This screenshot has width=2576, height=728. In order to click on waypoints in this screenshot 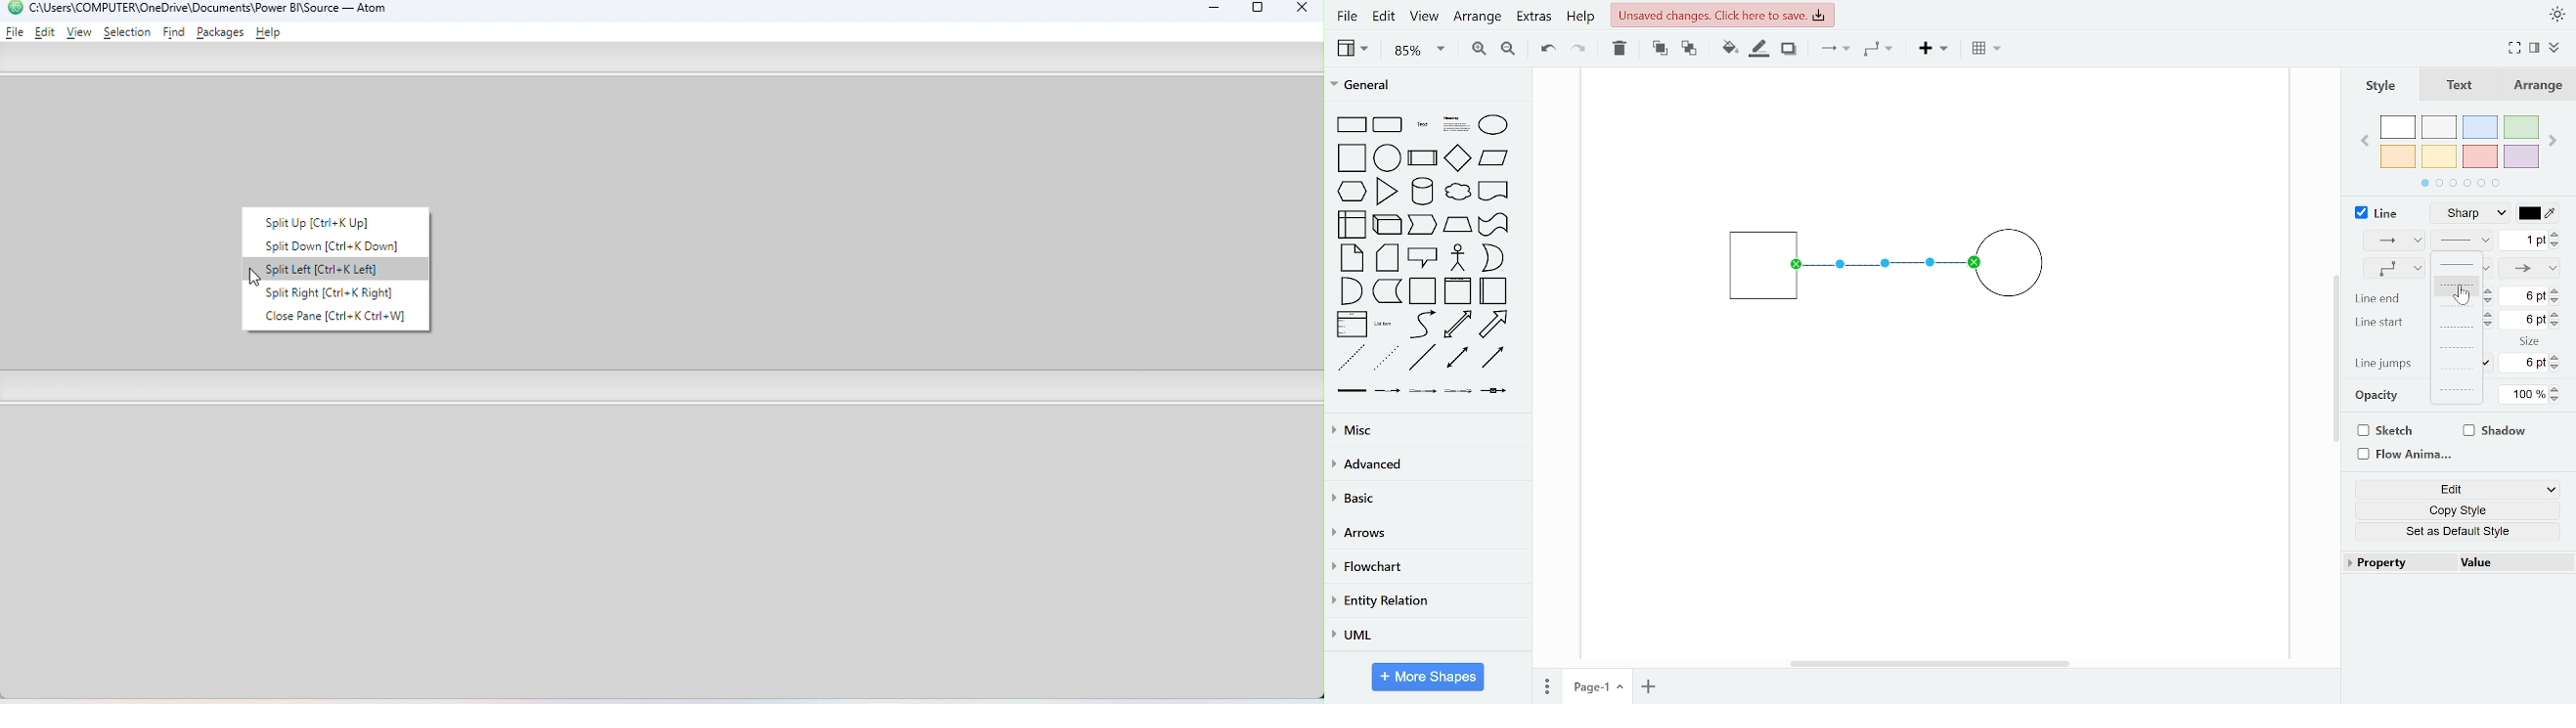, I will do `click(2393, 269)`.